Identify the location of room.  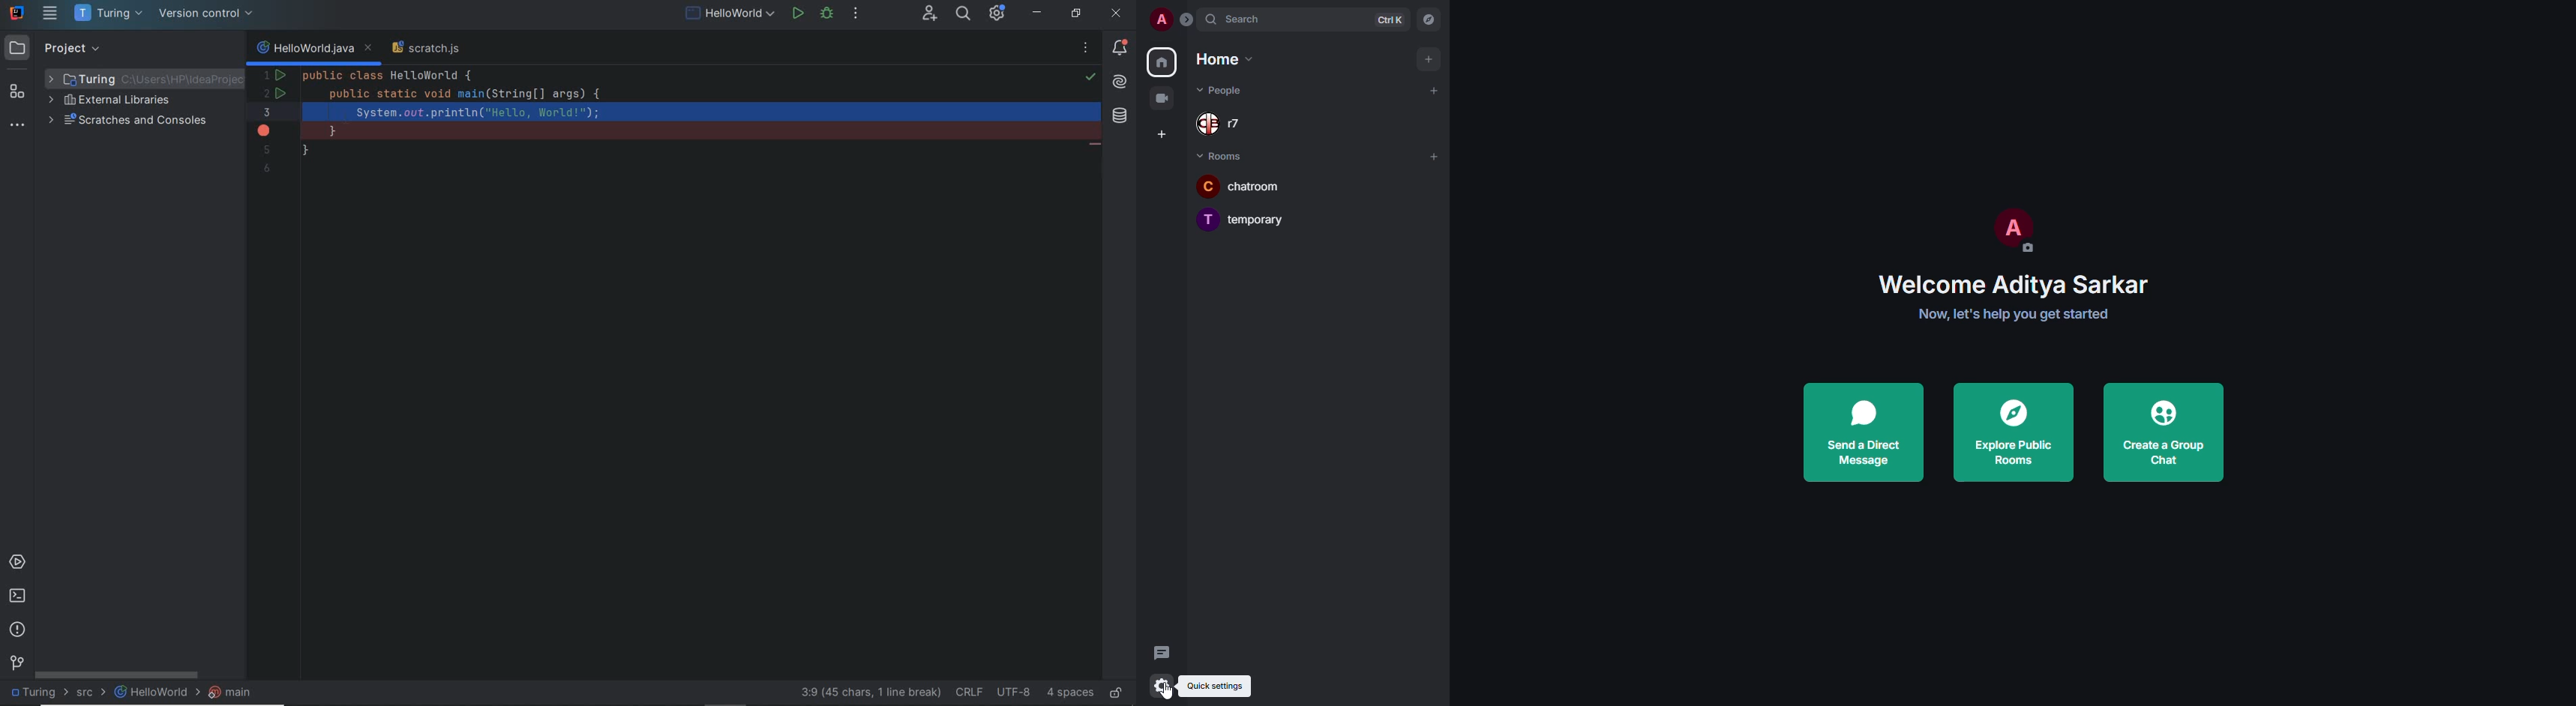
(1253, 218).